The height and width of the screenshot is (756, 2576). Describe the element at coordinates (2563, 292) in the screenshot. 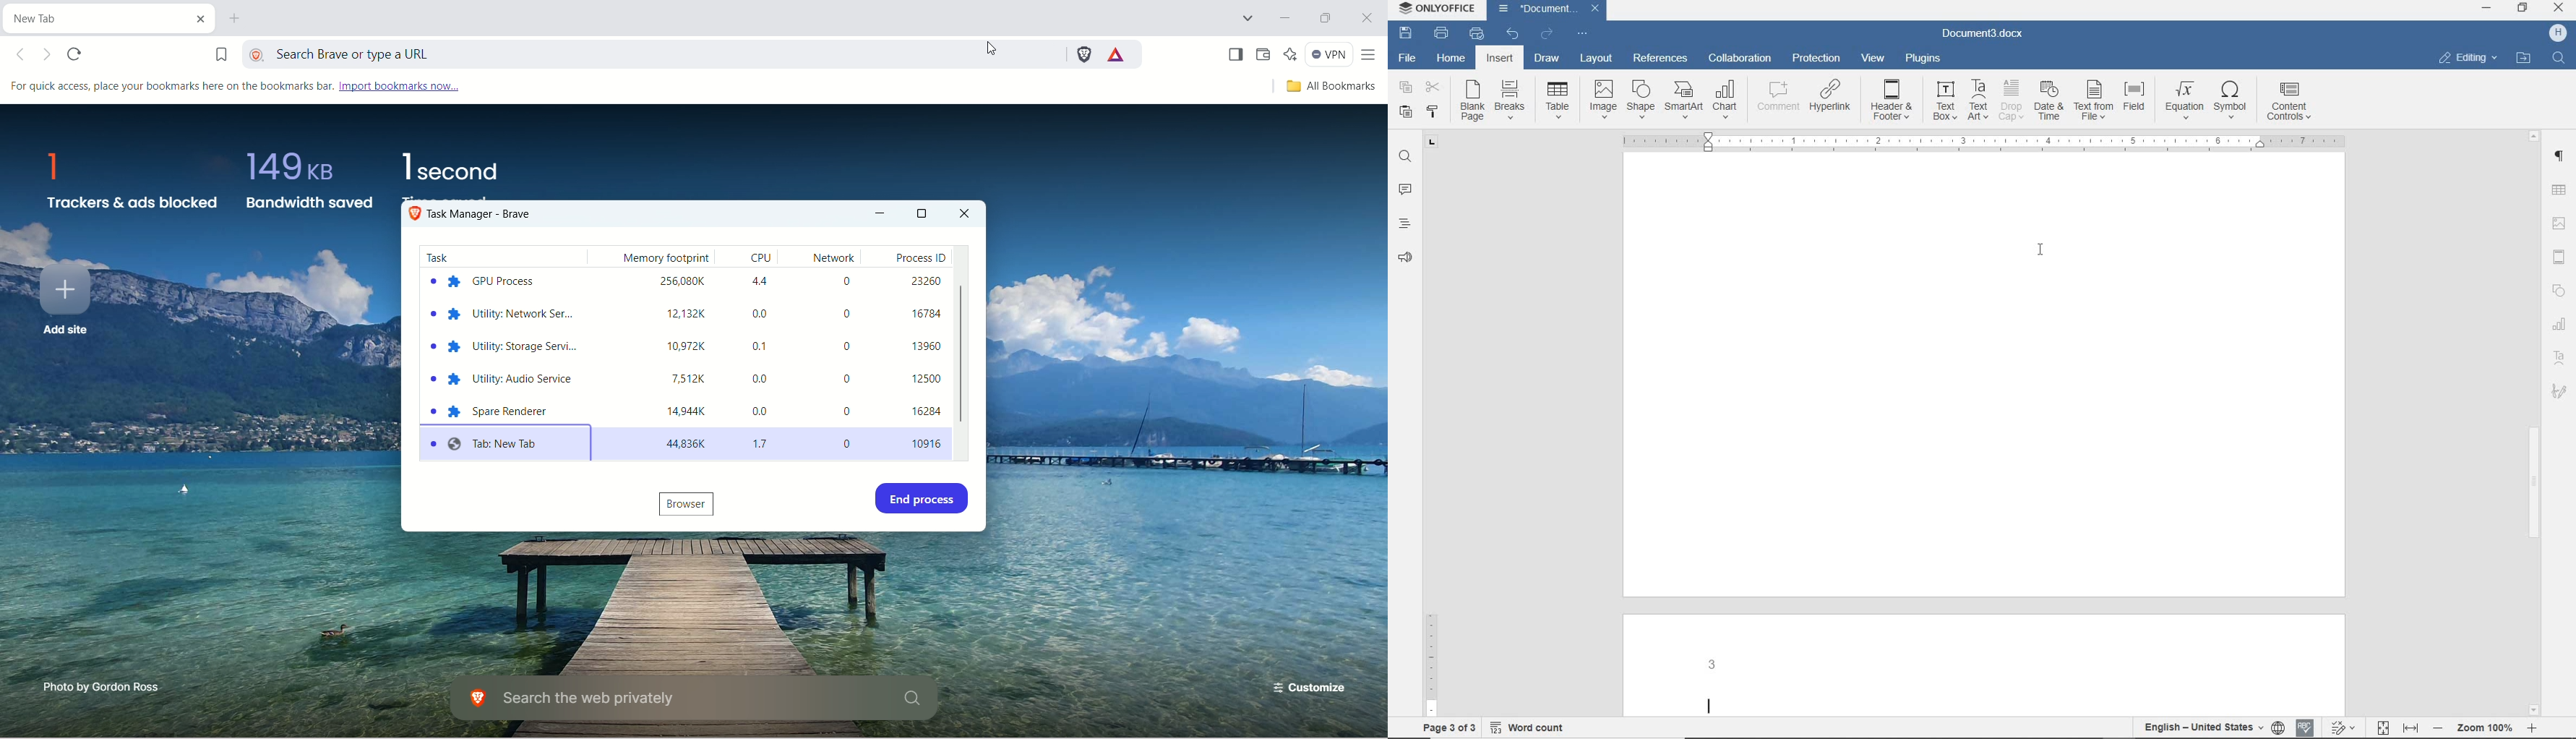

I see `Shapes` at that location.